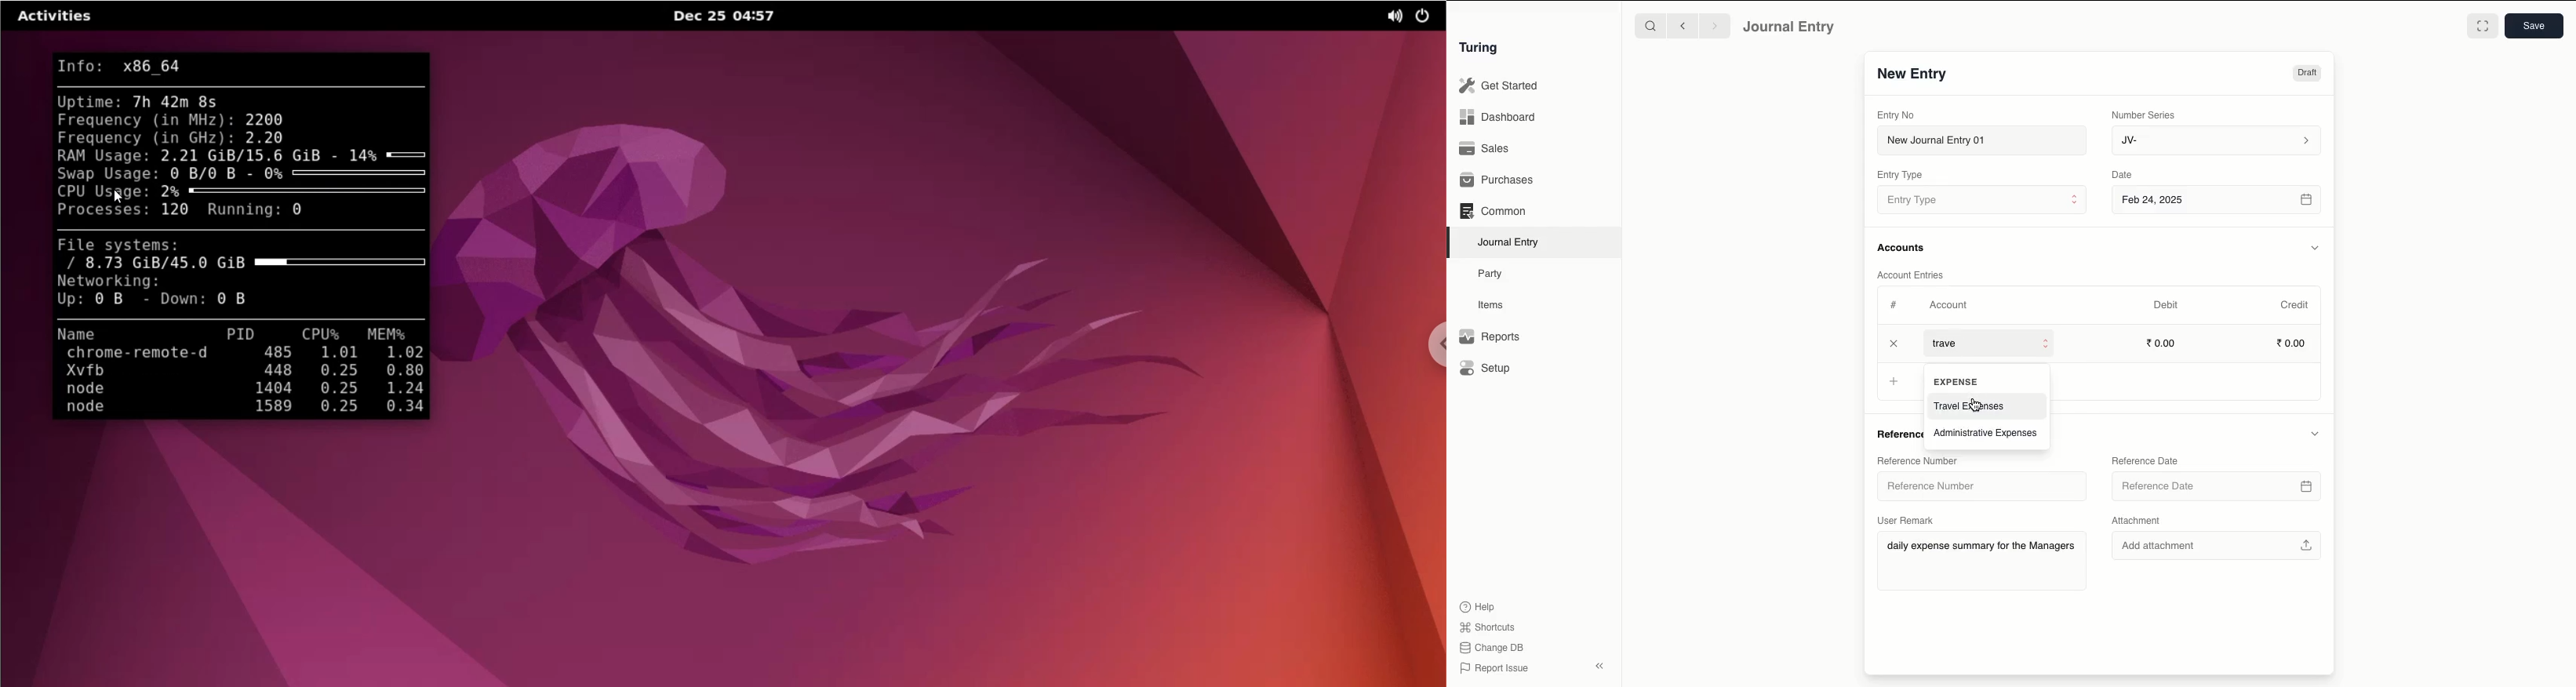 The width and height of the screenshot is (2576, 700). Describe the element at coordinates (2218, 547) in the screenshot. I see `Add attachment` at that location.